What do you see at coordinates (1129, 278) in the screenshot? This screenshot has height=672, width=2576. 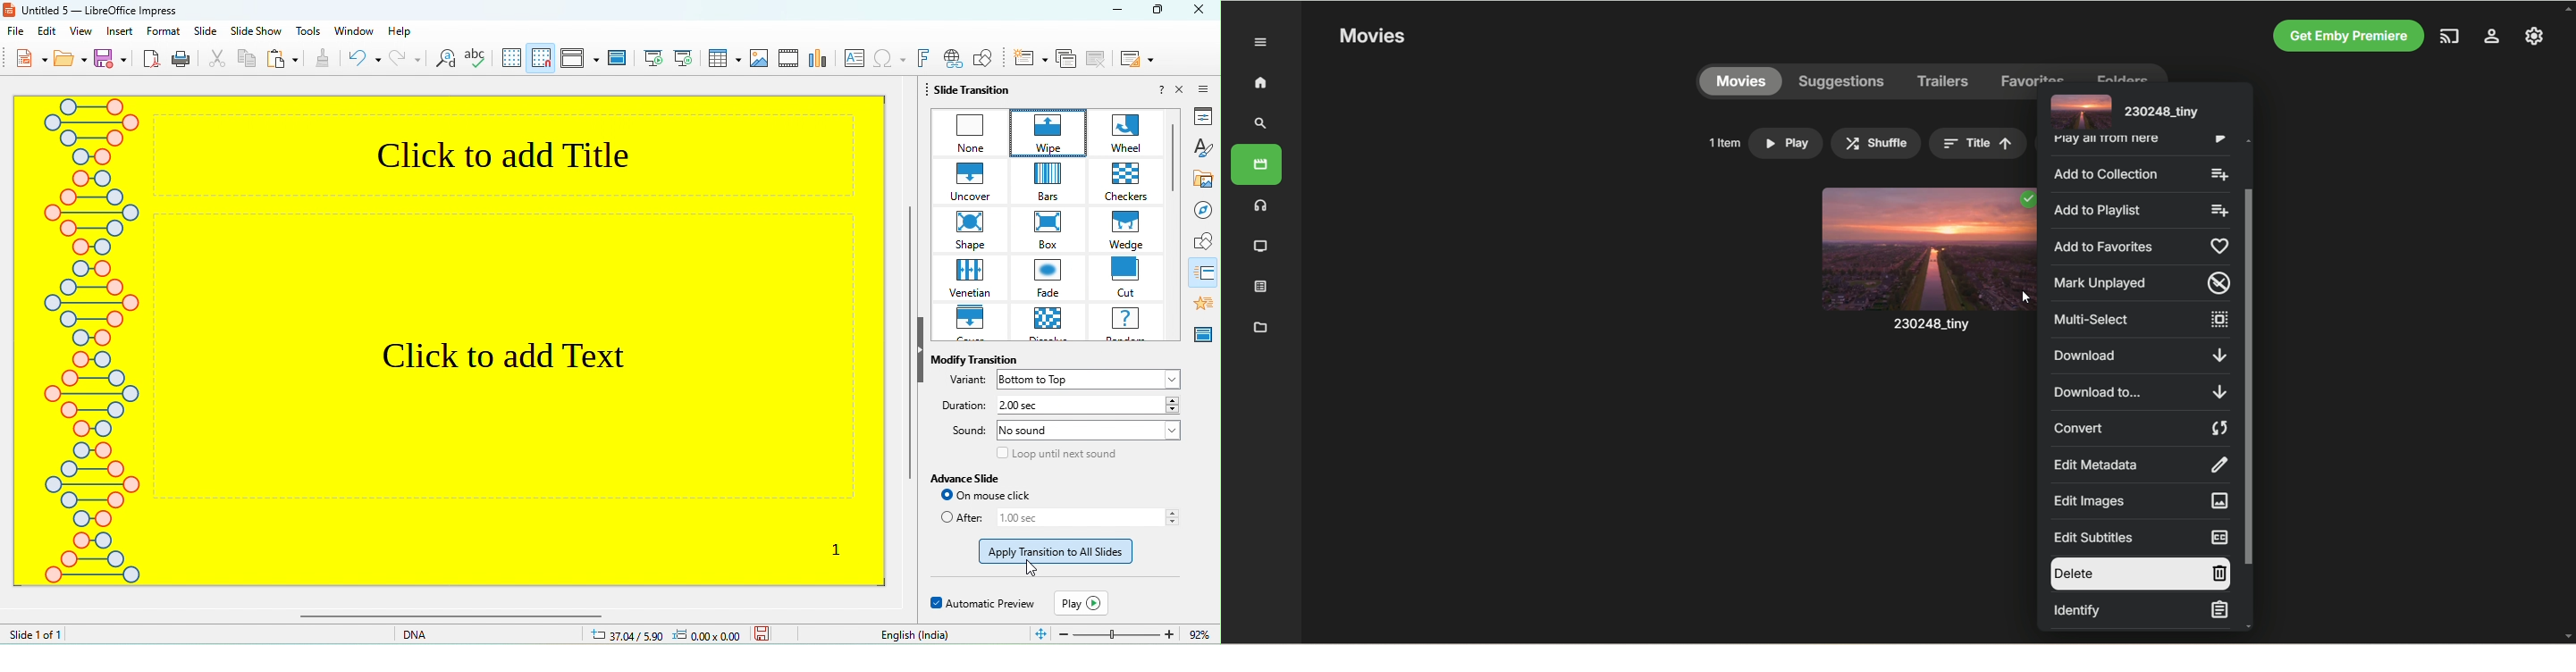 I see `cut` at bounding box center [1129, 278].